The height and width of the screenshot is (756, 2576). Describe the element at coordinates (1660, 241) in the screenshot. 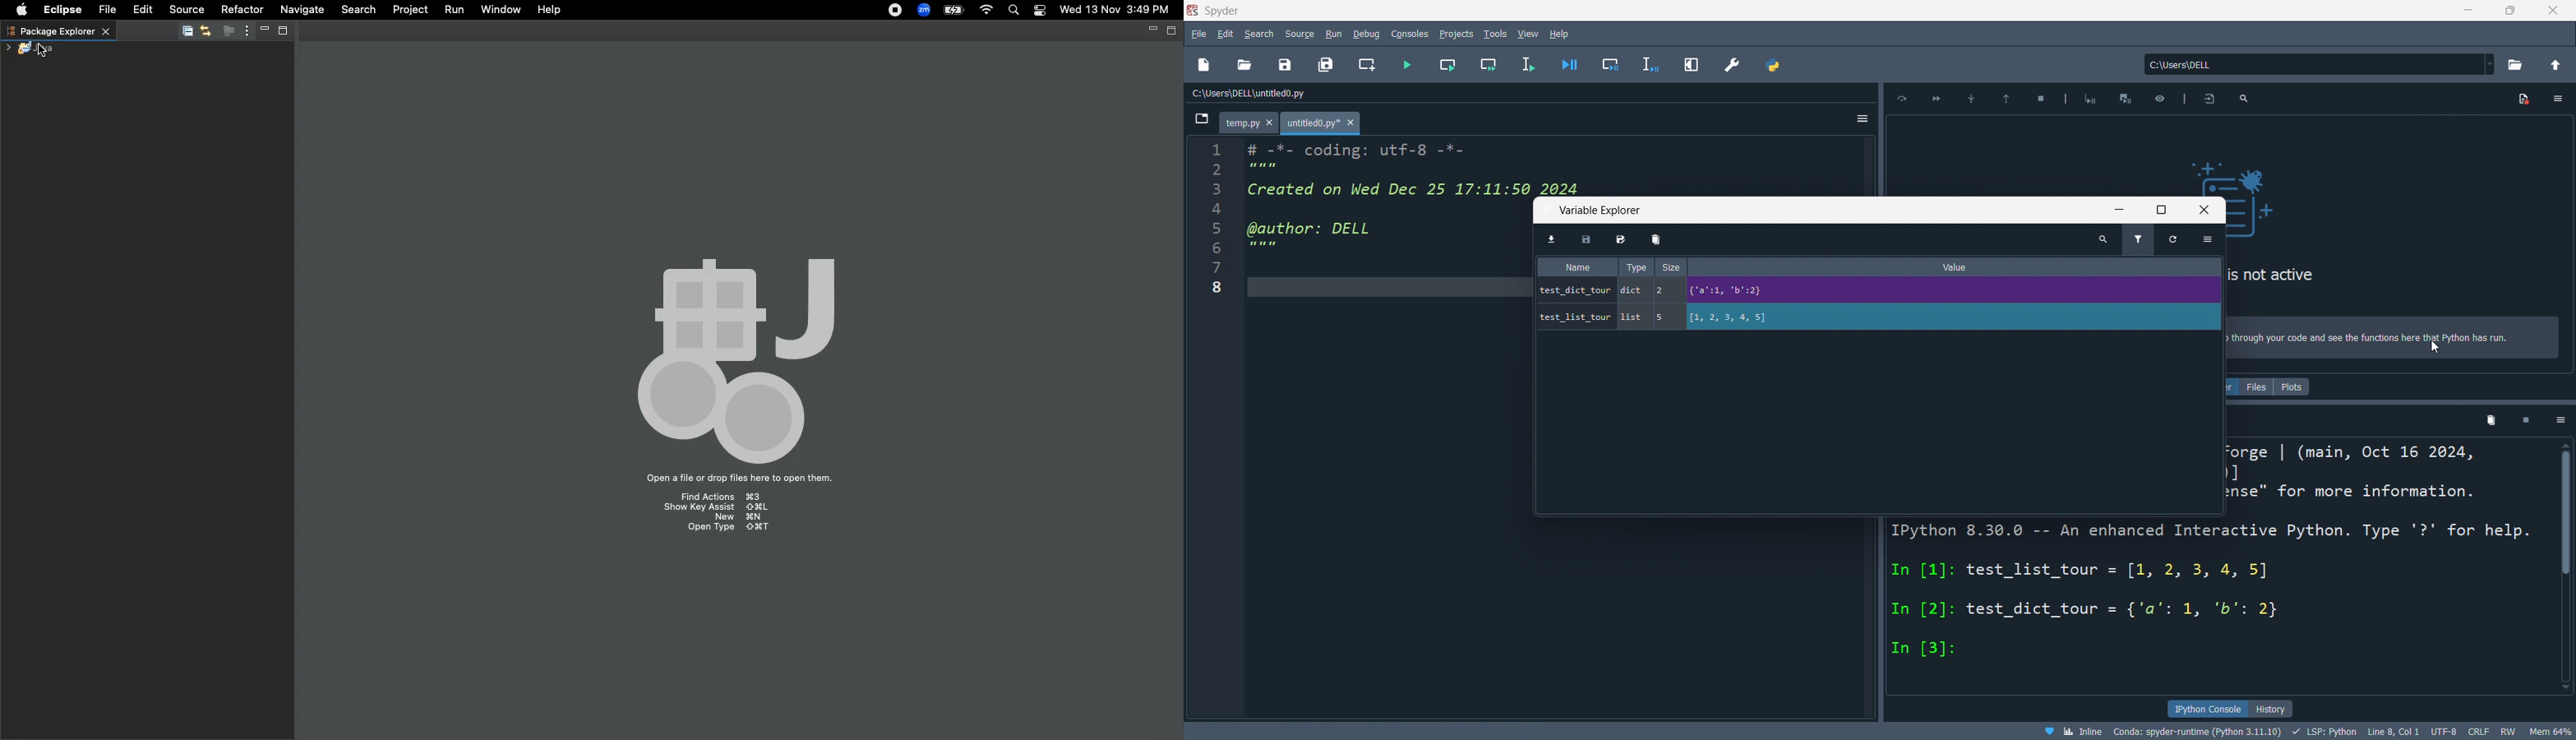

I see `delete` at that location.